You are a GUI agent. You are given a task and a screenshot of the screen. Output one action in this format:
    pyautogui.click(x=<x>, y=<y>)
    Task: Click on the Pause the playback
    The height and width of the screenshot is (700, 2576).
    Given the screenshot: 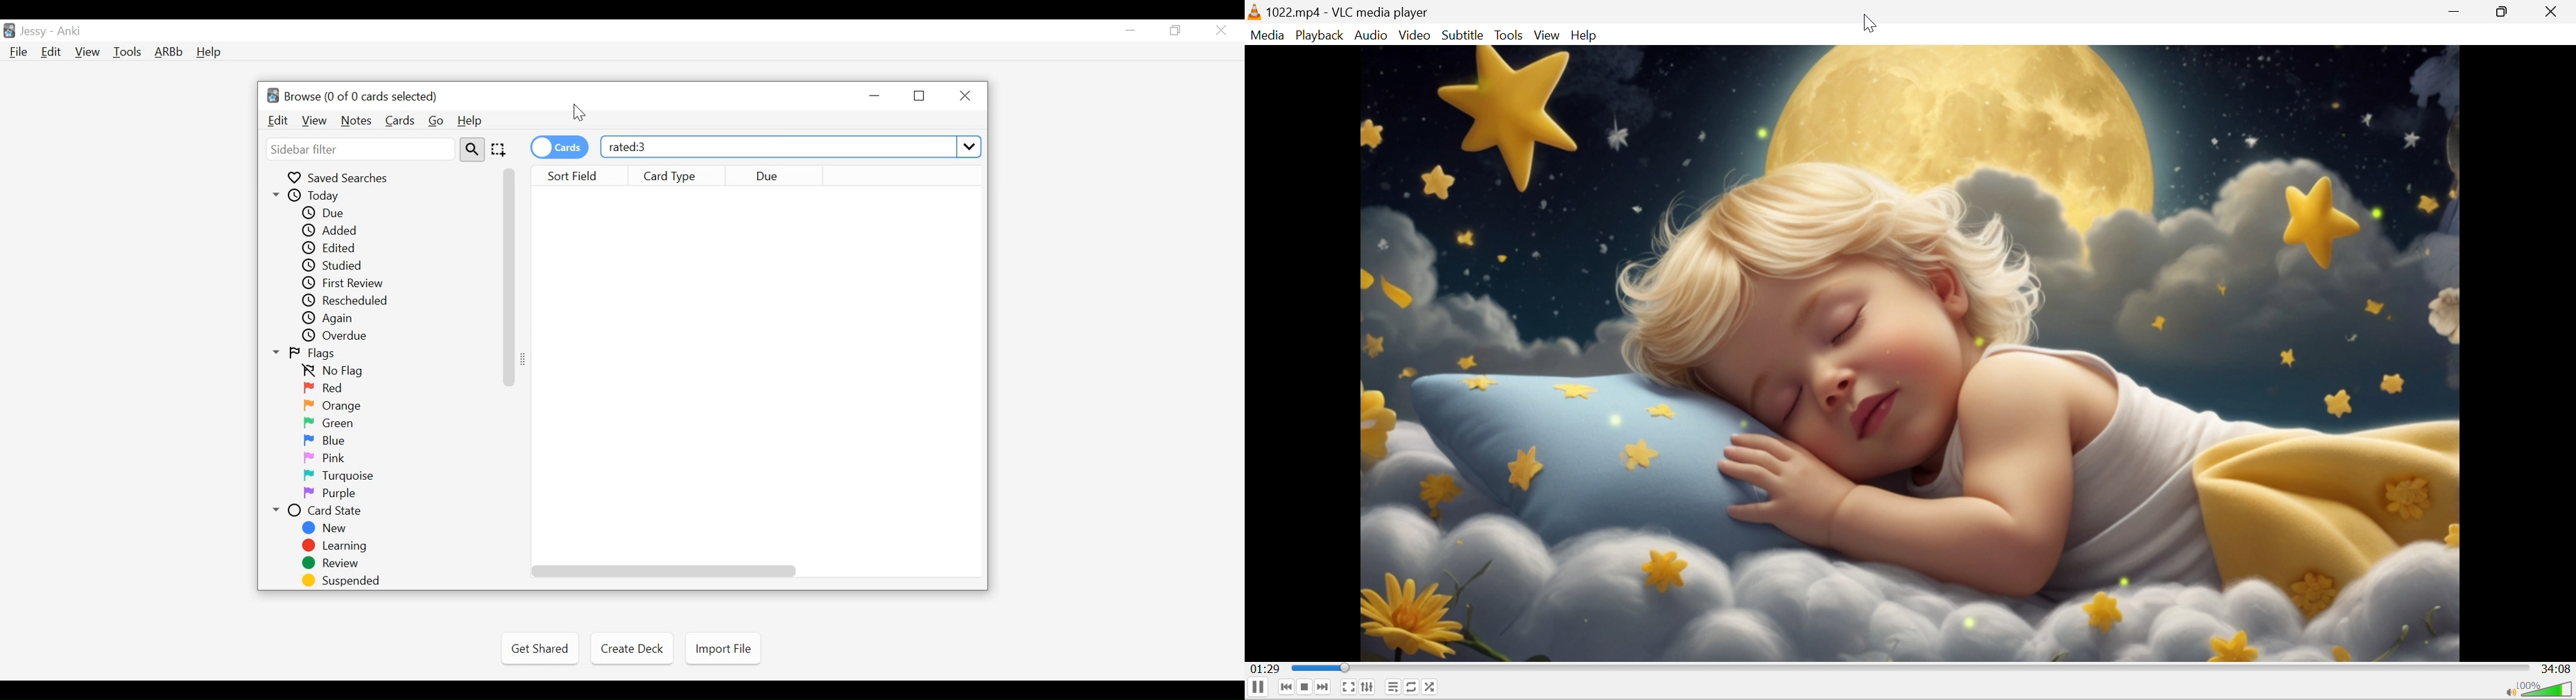 What is the action you would take?
    pyautogui.click(x=1258, y=687)
    